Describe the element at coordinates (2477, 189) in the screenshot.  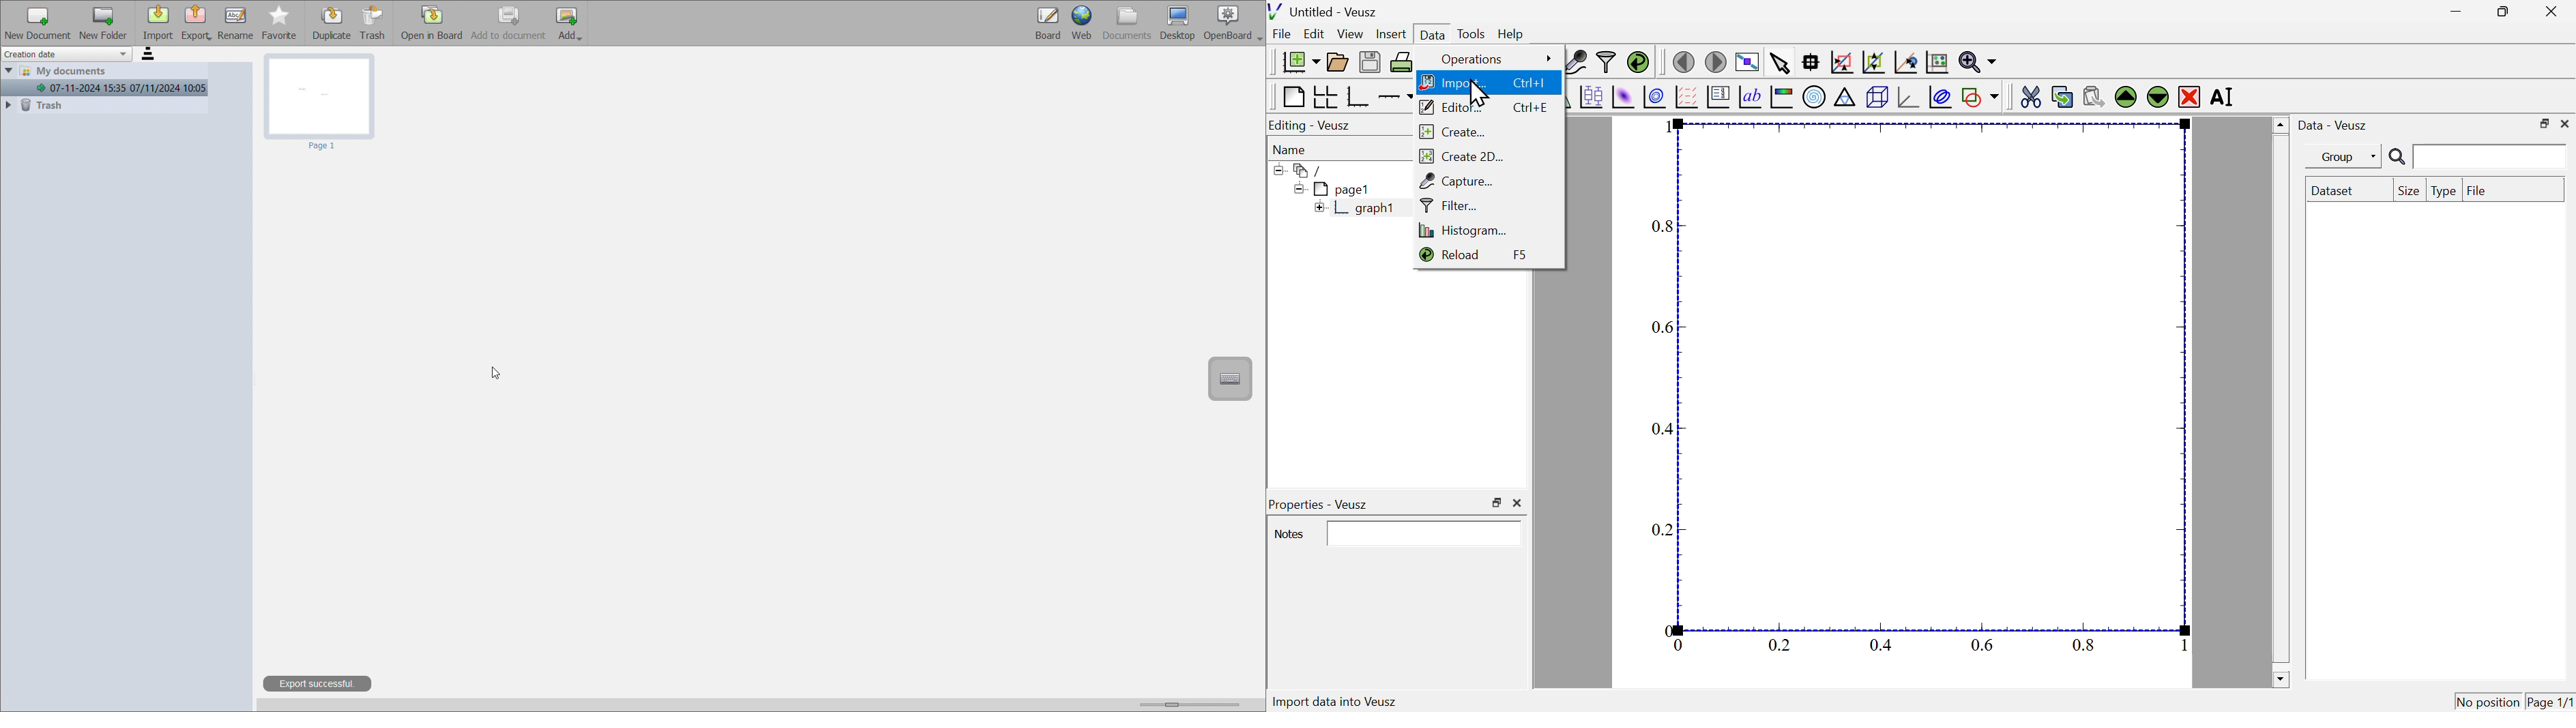
I see `file` at that location.